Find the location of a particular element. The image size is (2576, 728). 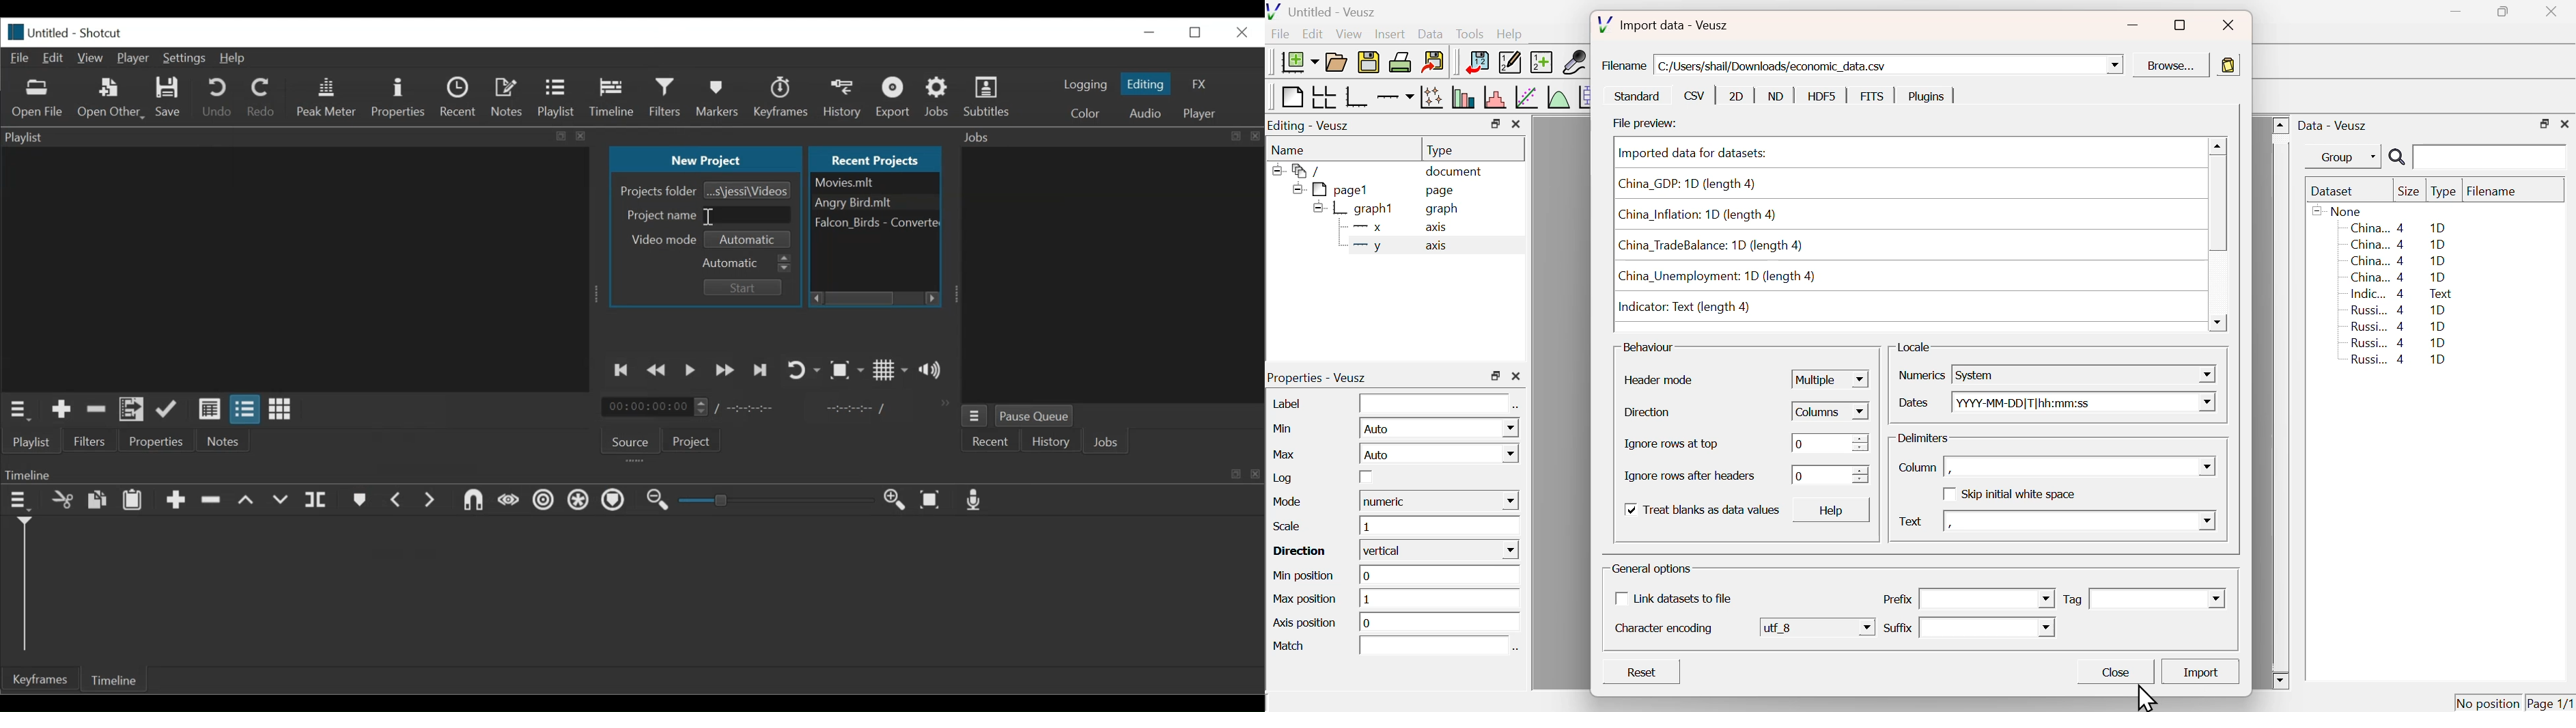

Scroll right is located at coordinates (934, 298).